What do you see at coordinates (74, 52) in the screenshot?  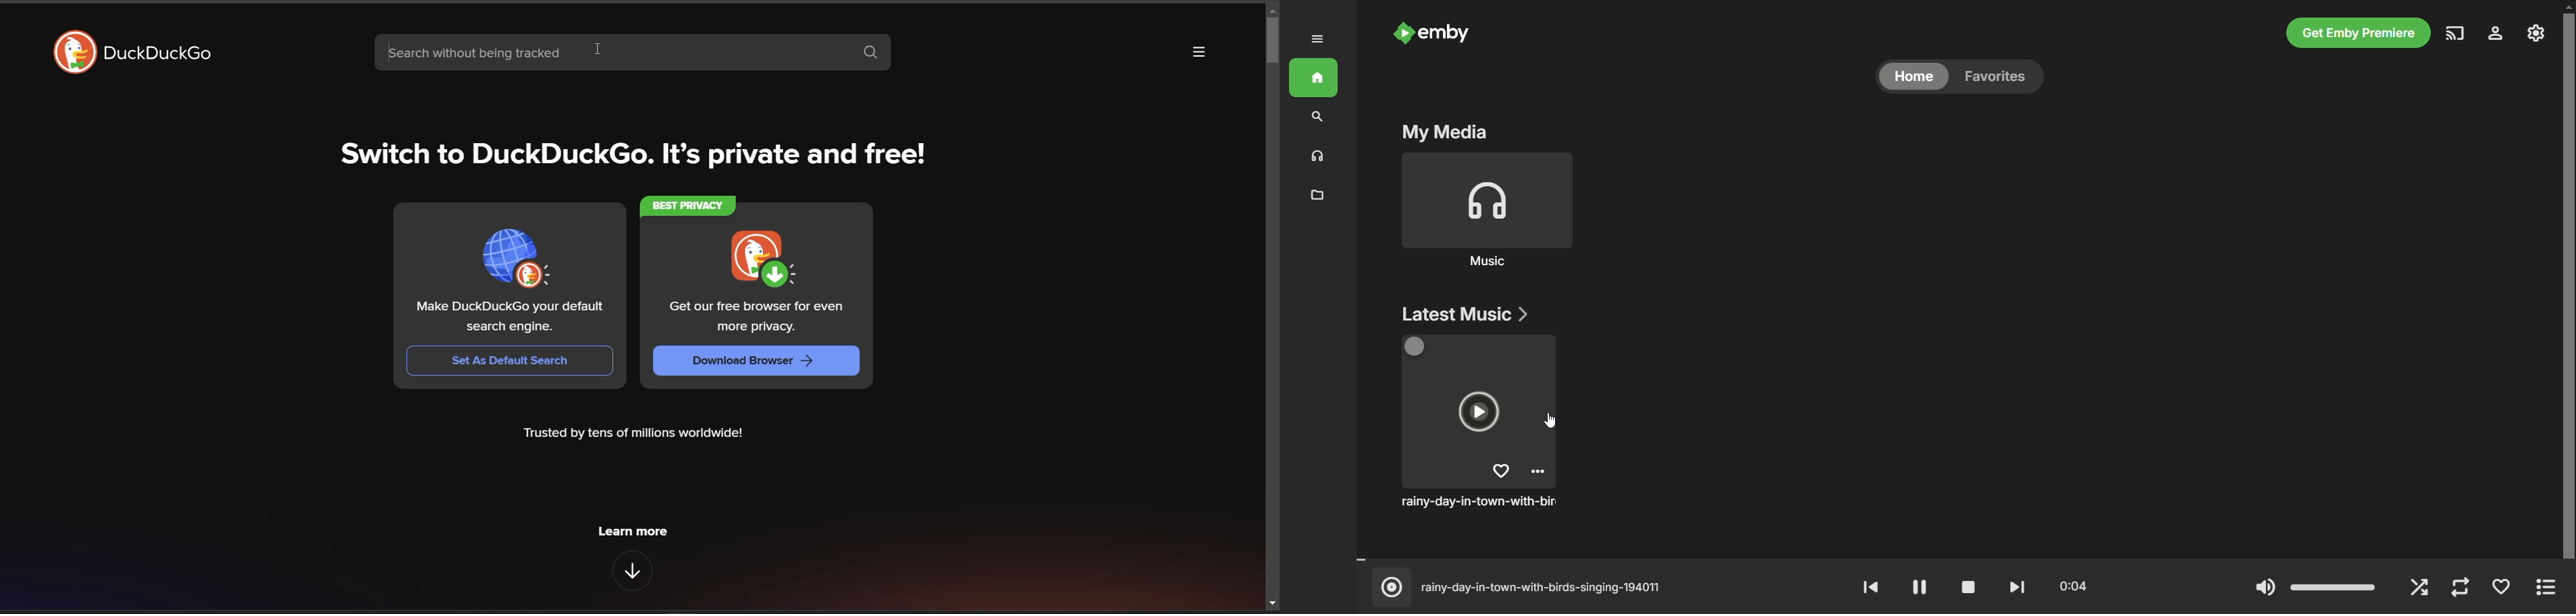 I see `logo` at bounding box center [74, 52].